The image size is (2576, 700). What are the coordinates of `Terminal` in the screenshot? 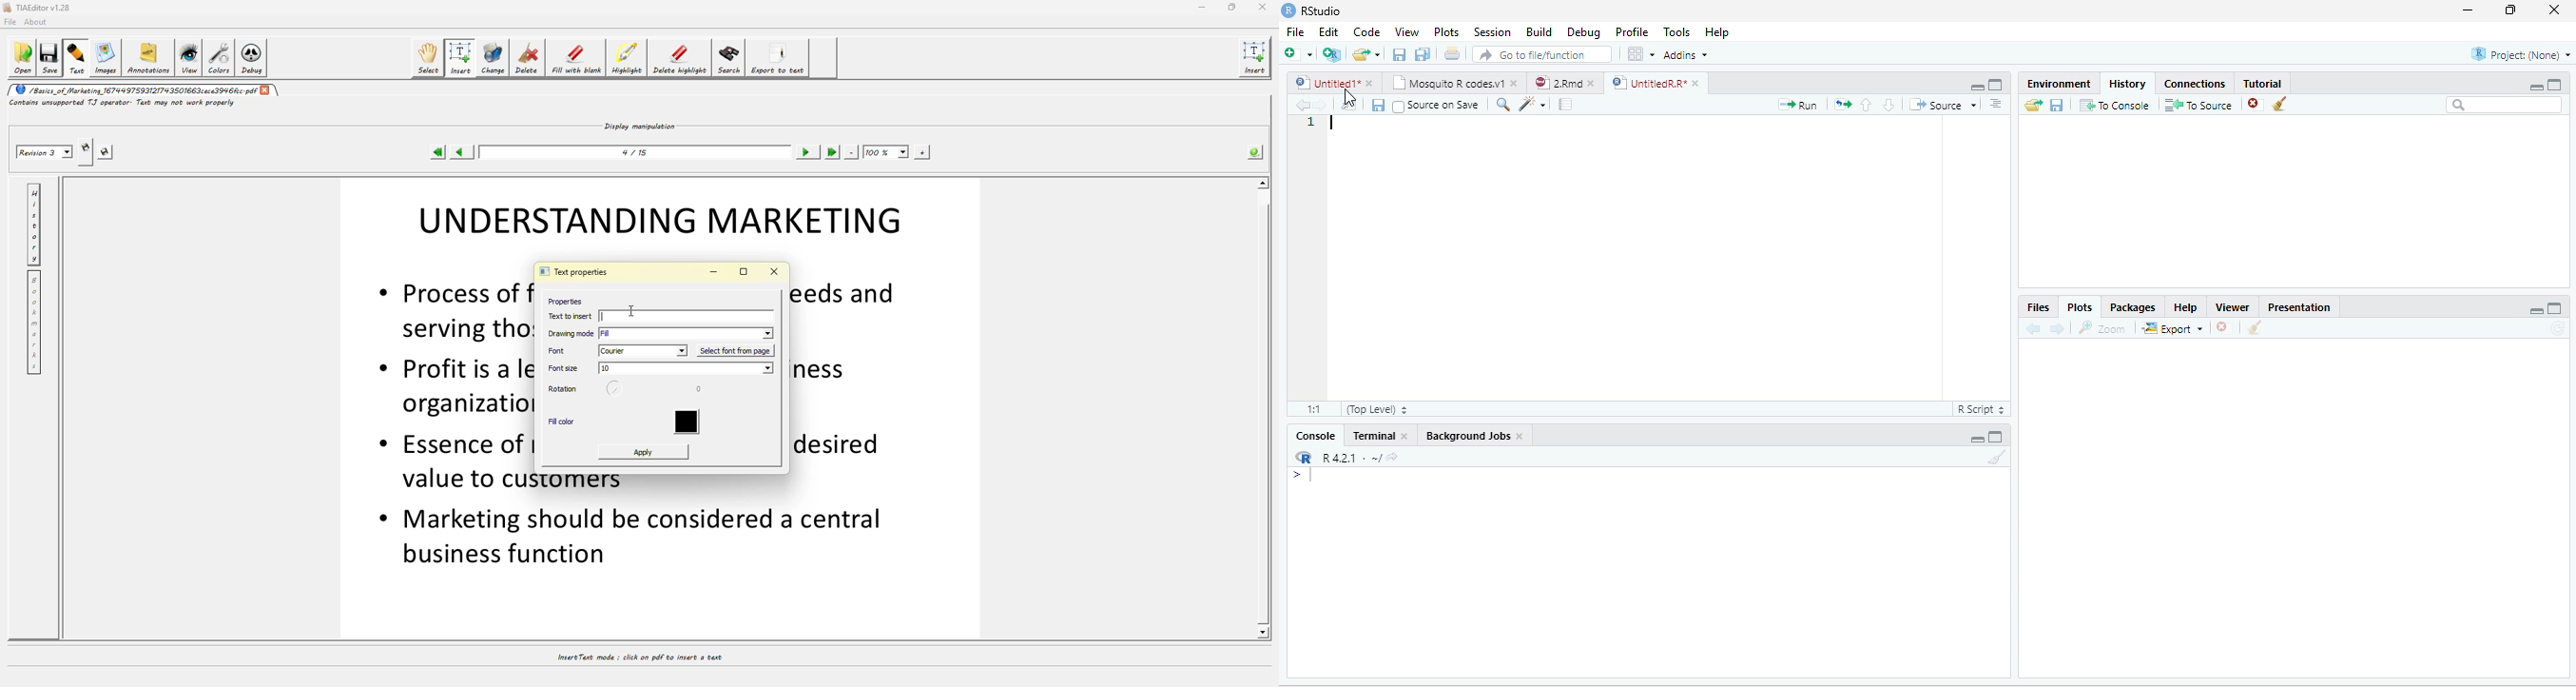 It's located at (1373, 436).